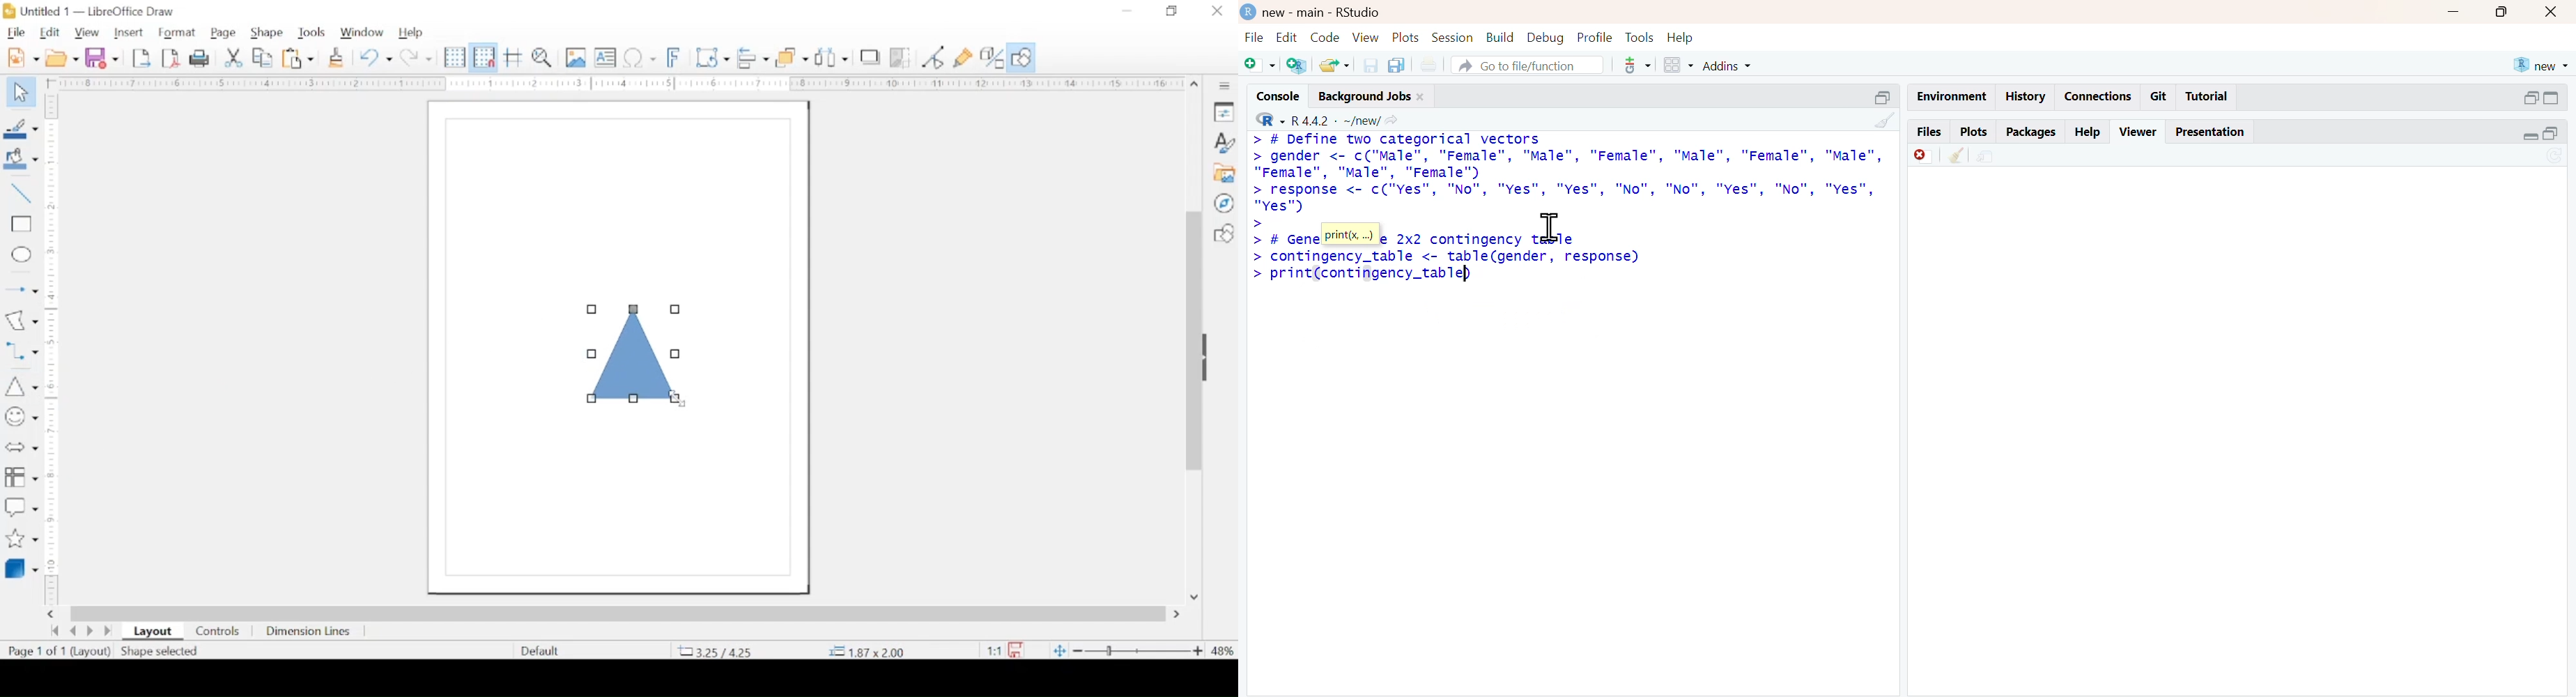  What do you see at coordinates (1336, 121) in the screenshot?
I see `R 4.4.2 ~/new/` at bounding box center [1336, 121].